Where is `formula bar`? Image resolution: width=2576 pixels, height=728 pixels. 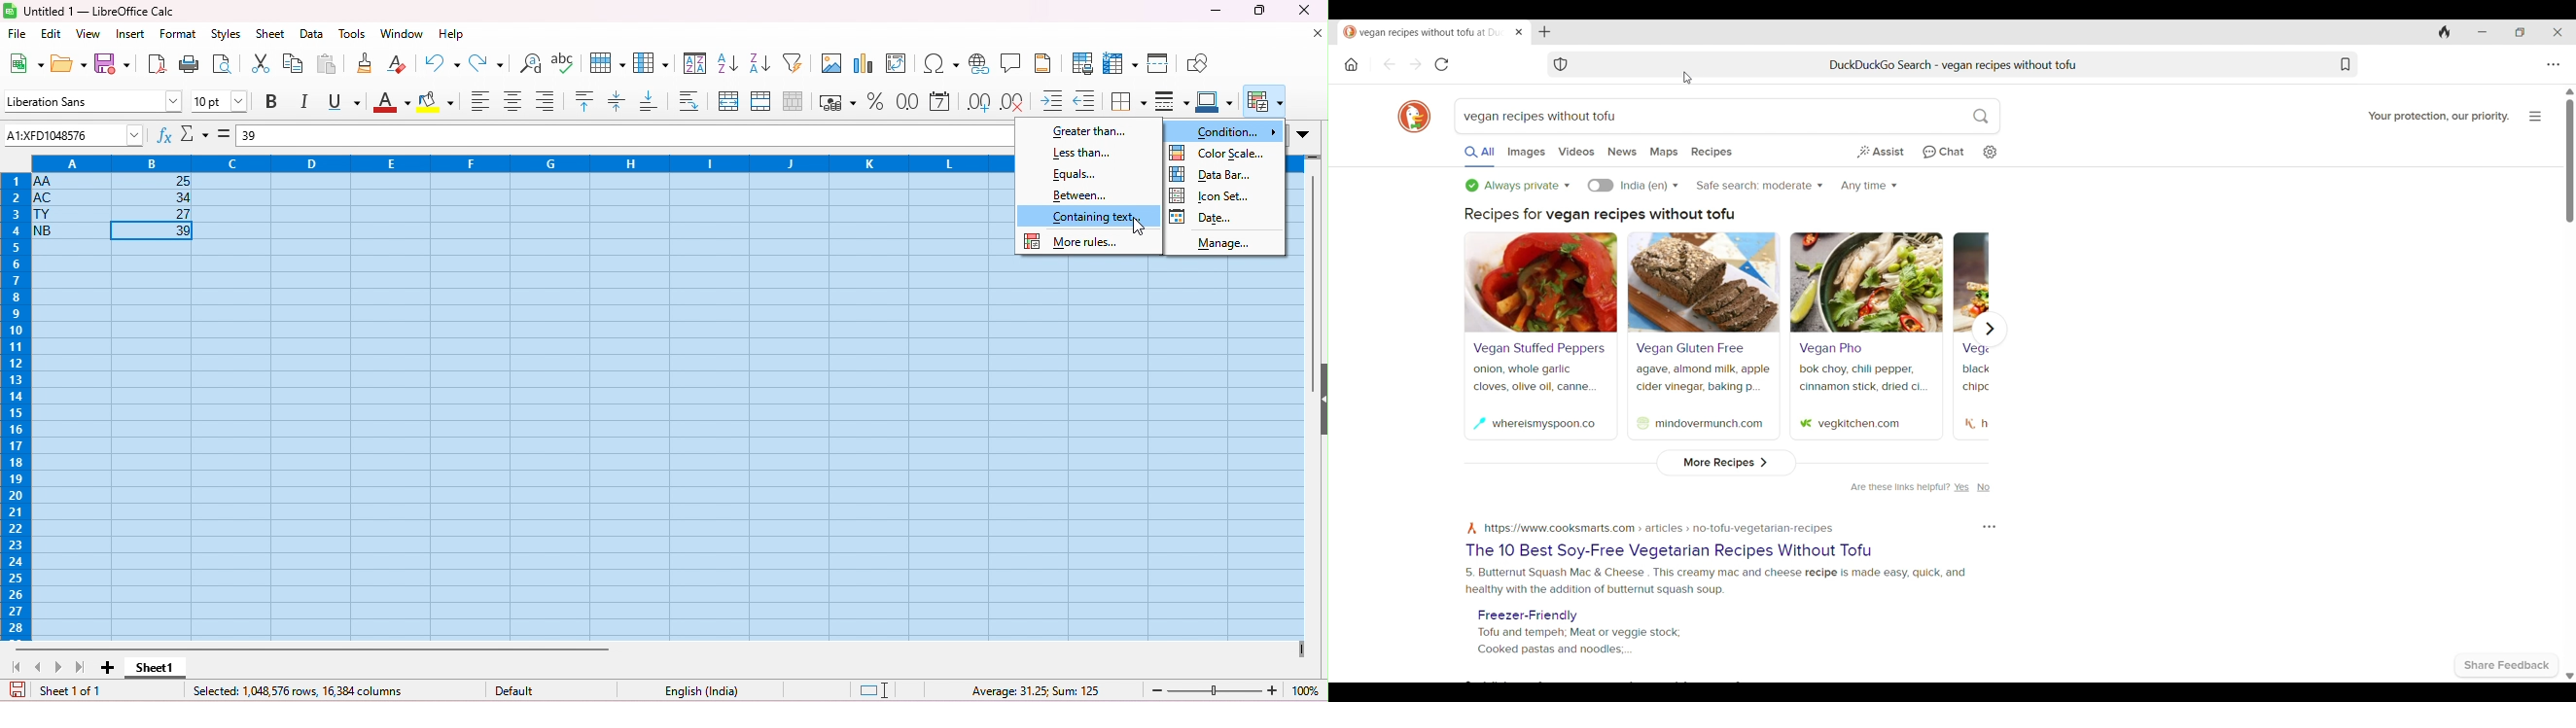
formula bar is located at coordinates (640, 135).